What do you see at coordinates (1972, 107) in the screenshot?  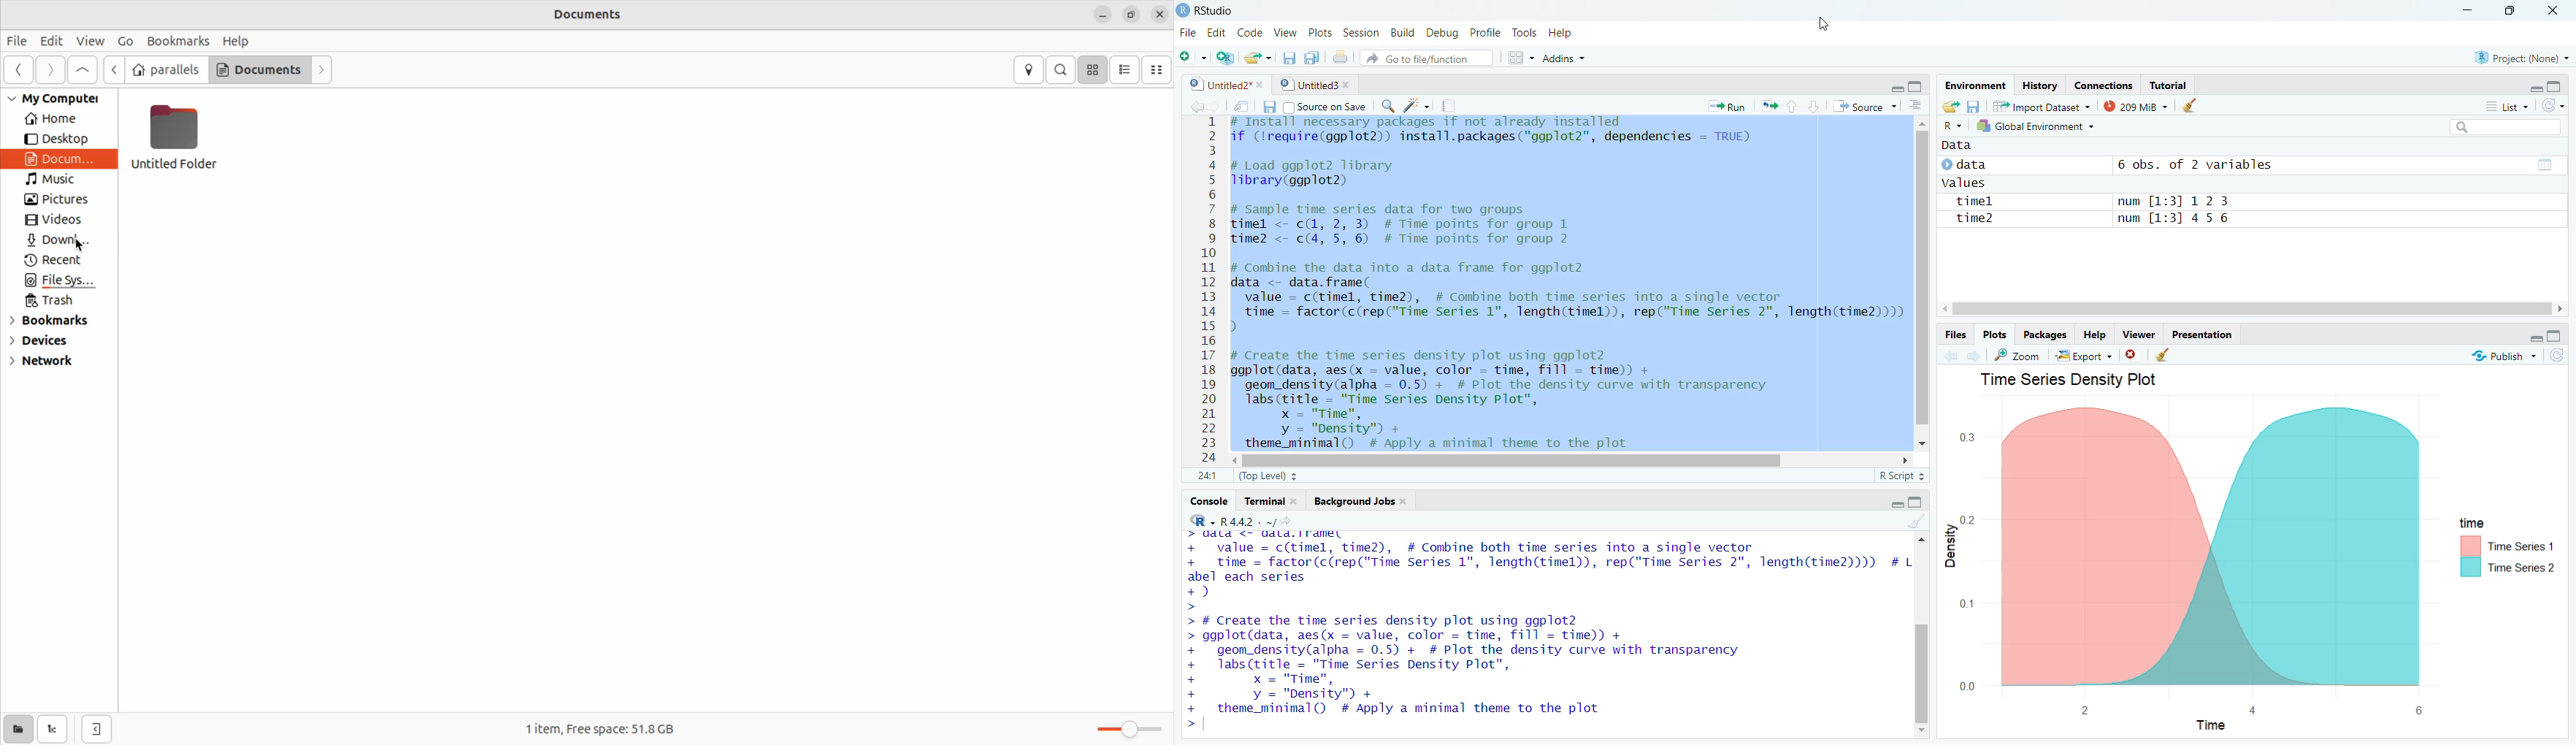 I see `Save` at bounding box center [1972, 107].